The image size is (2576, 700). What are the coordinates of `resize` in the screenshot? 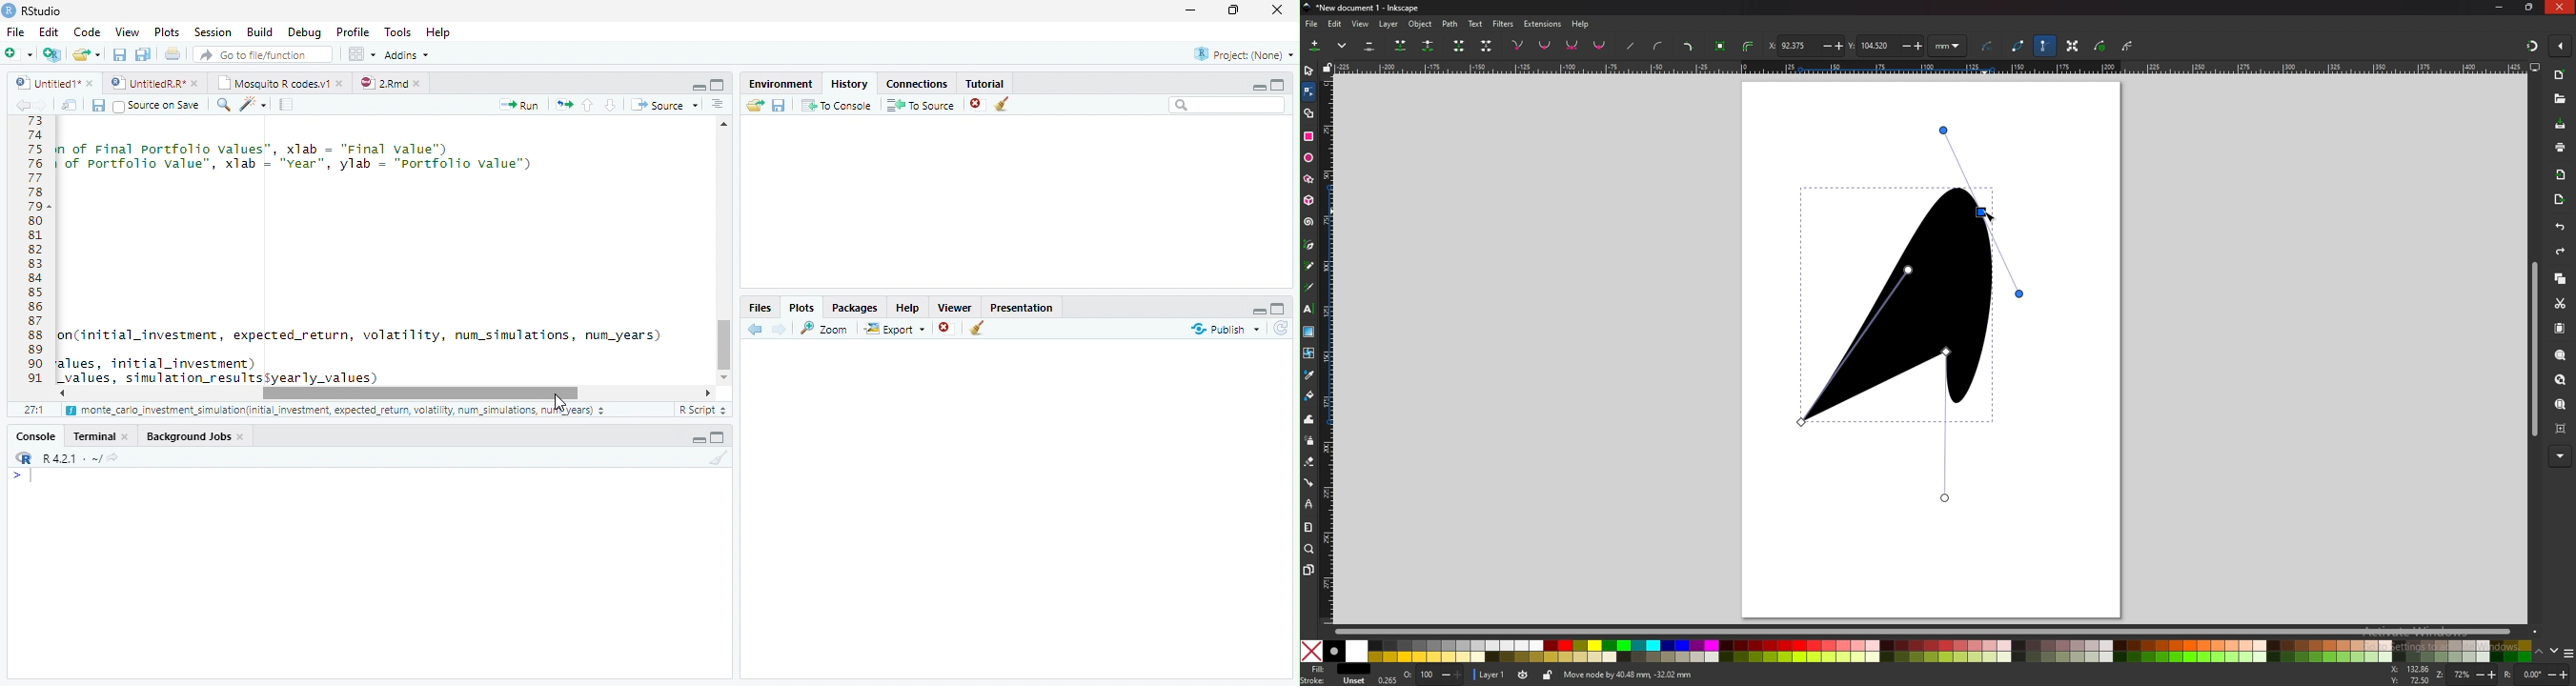 It's located at (2530, 7).